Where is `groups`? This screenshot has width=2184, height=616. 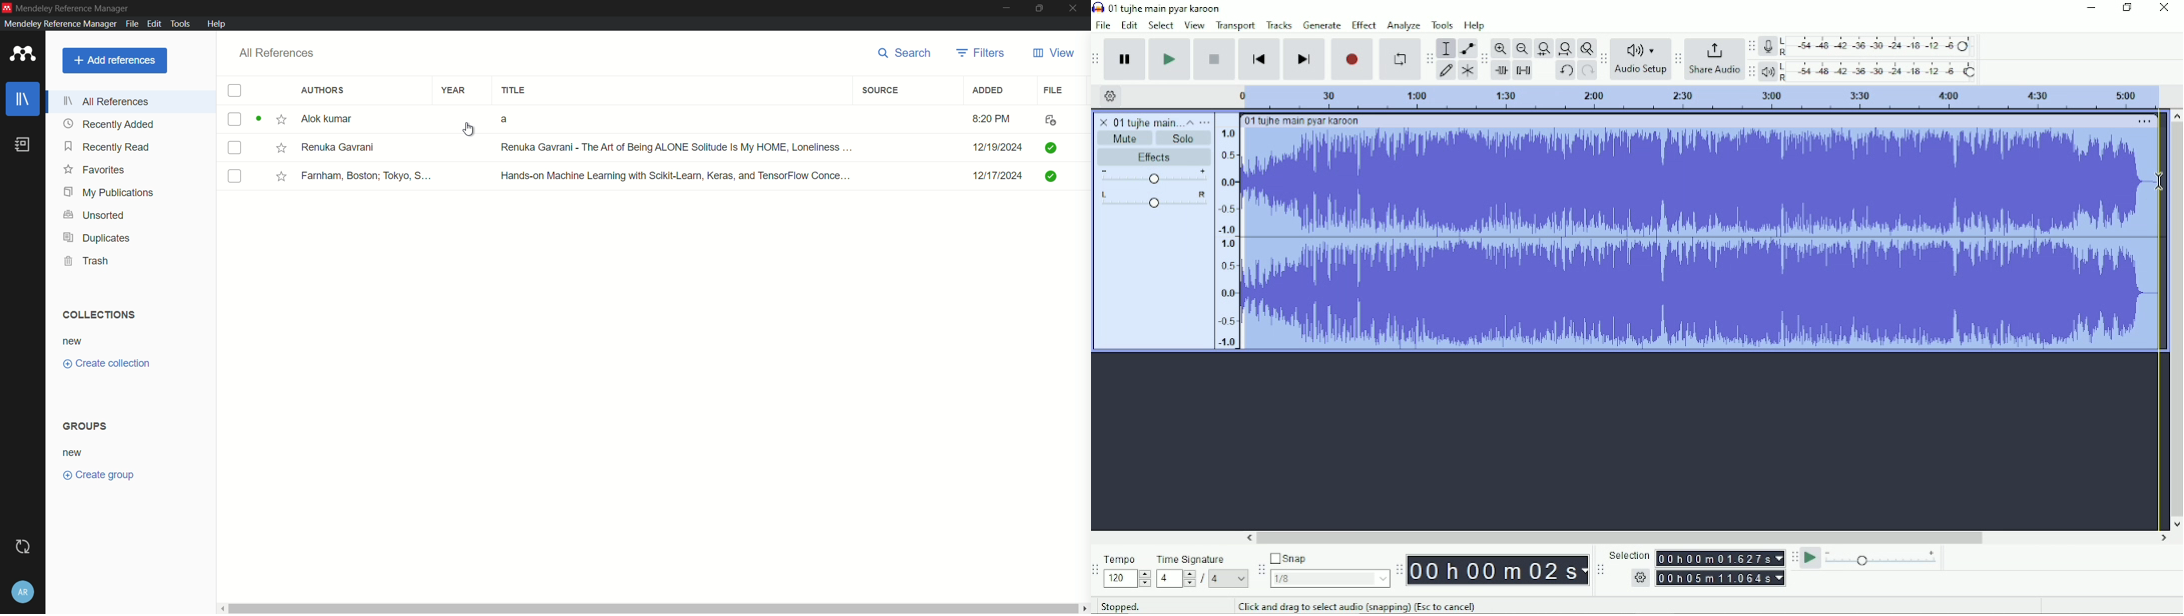
groups is located at coordinates (87, 425).